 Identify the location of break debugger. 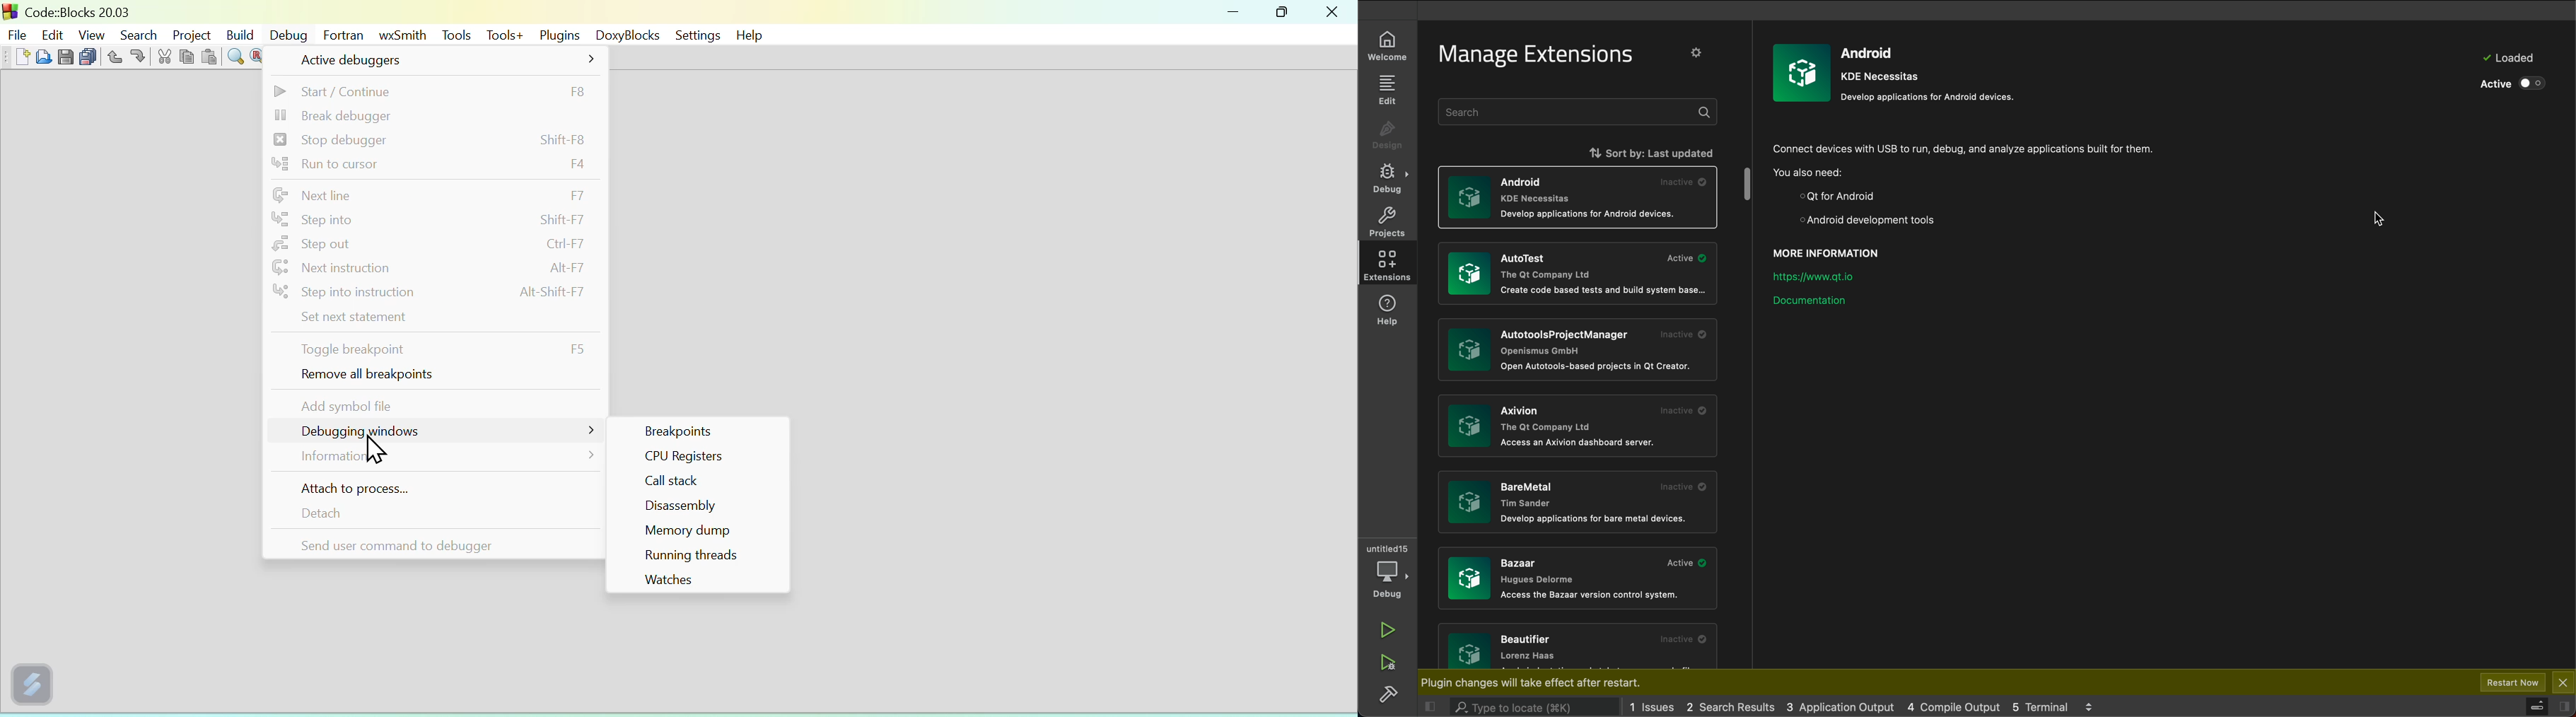
(431, 115).